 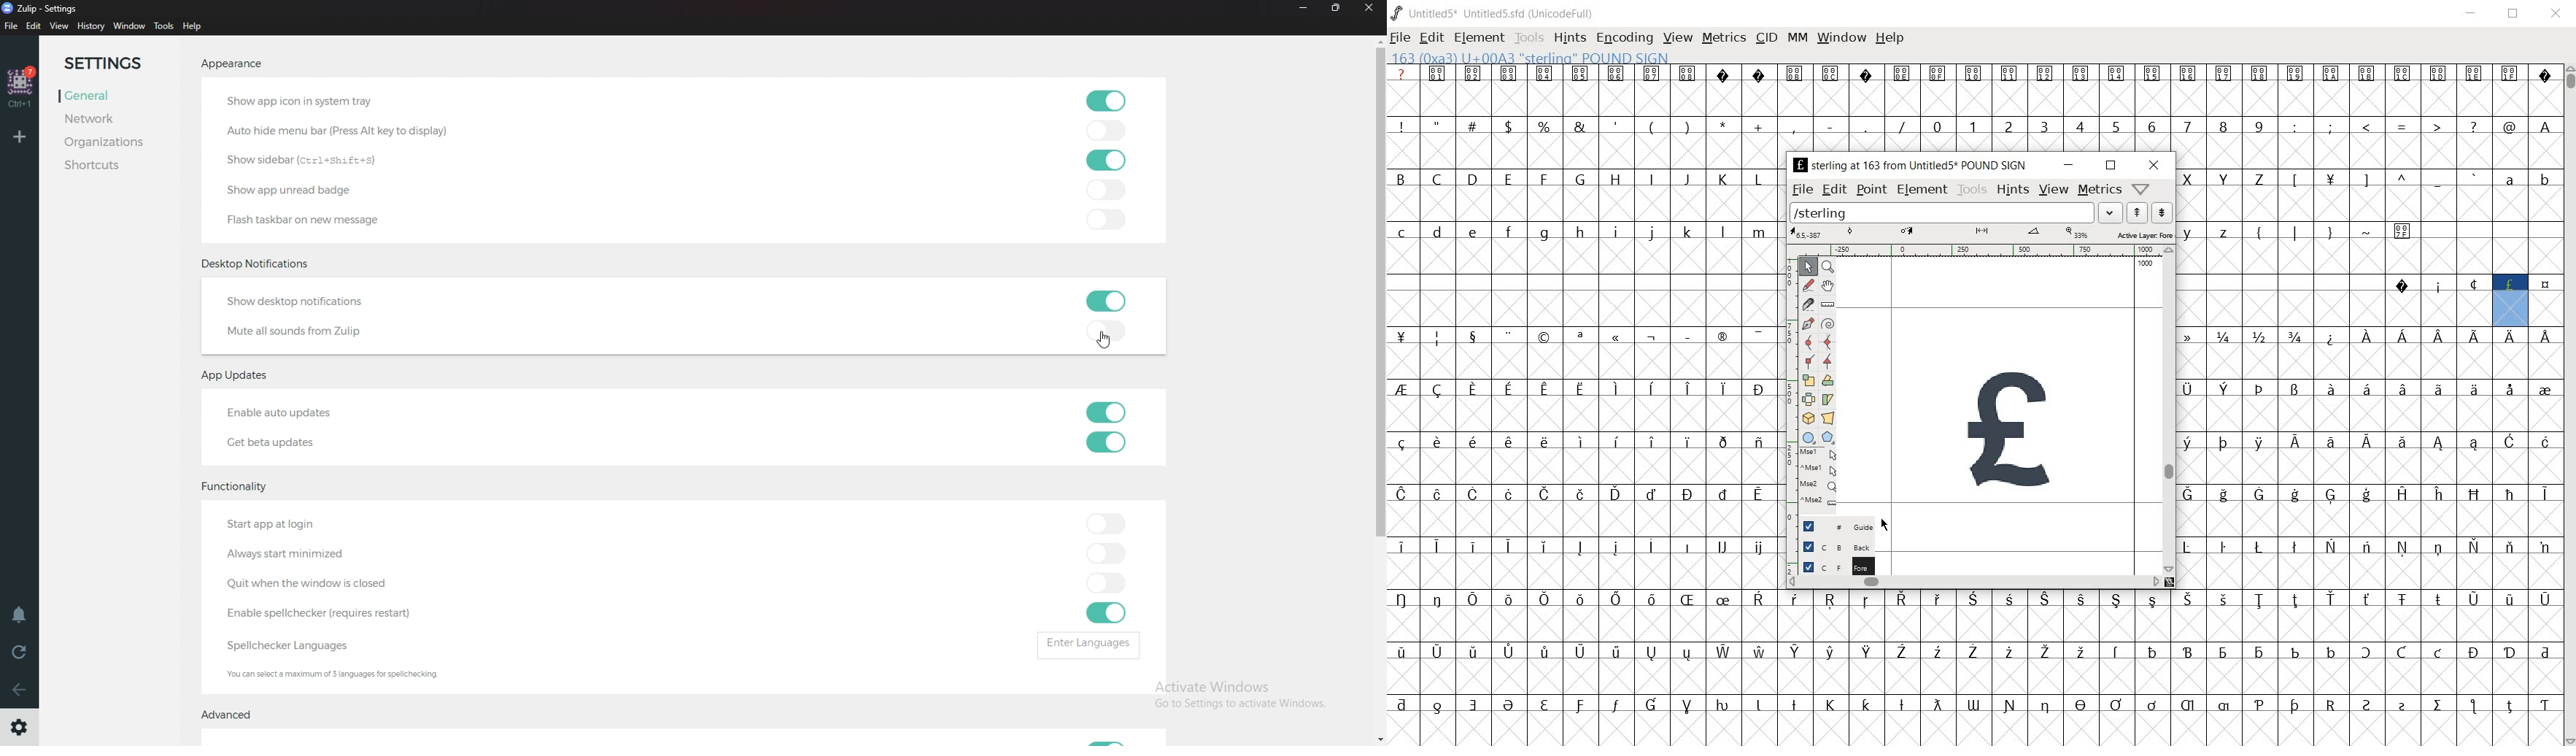 What do you see at coordinates (1766, 39) in the screenshot?
I see `CID` at bounding box center [1766, 39].